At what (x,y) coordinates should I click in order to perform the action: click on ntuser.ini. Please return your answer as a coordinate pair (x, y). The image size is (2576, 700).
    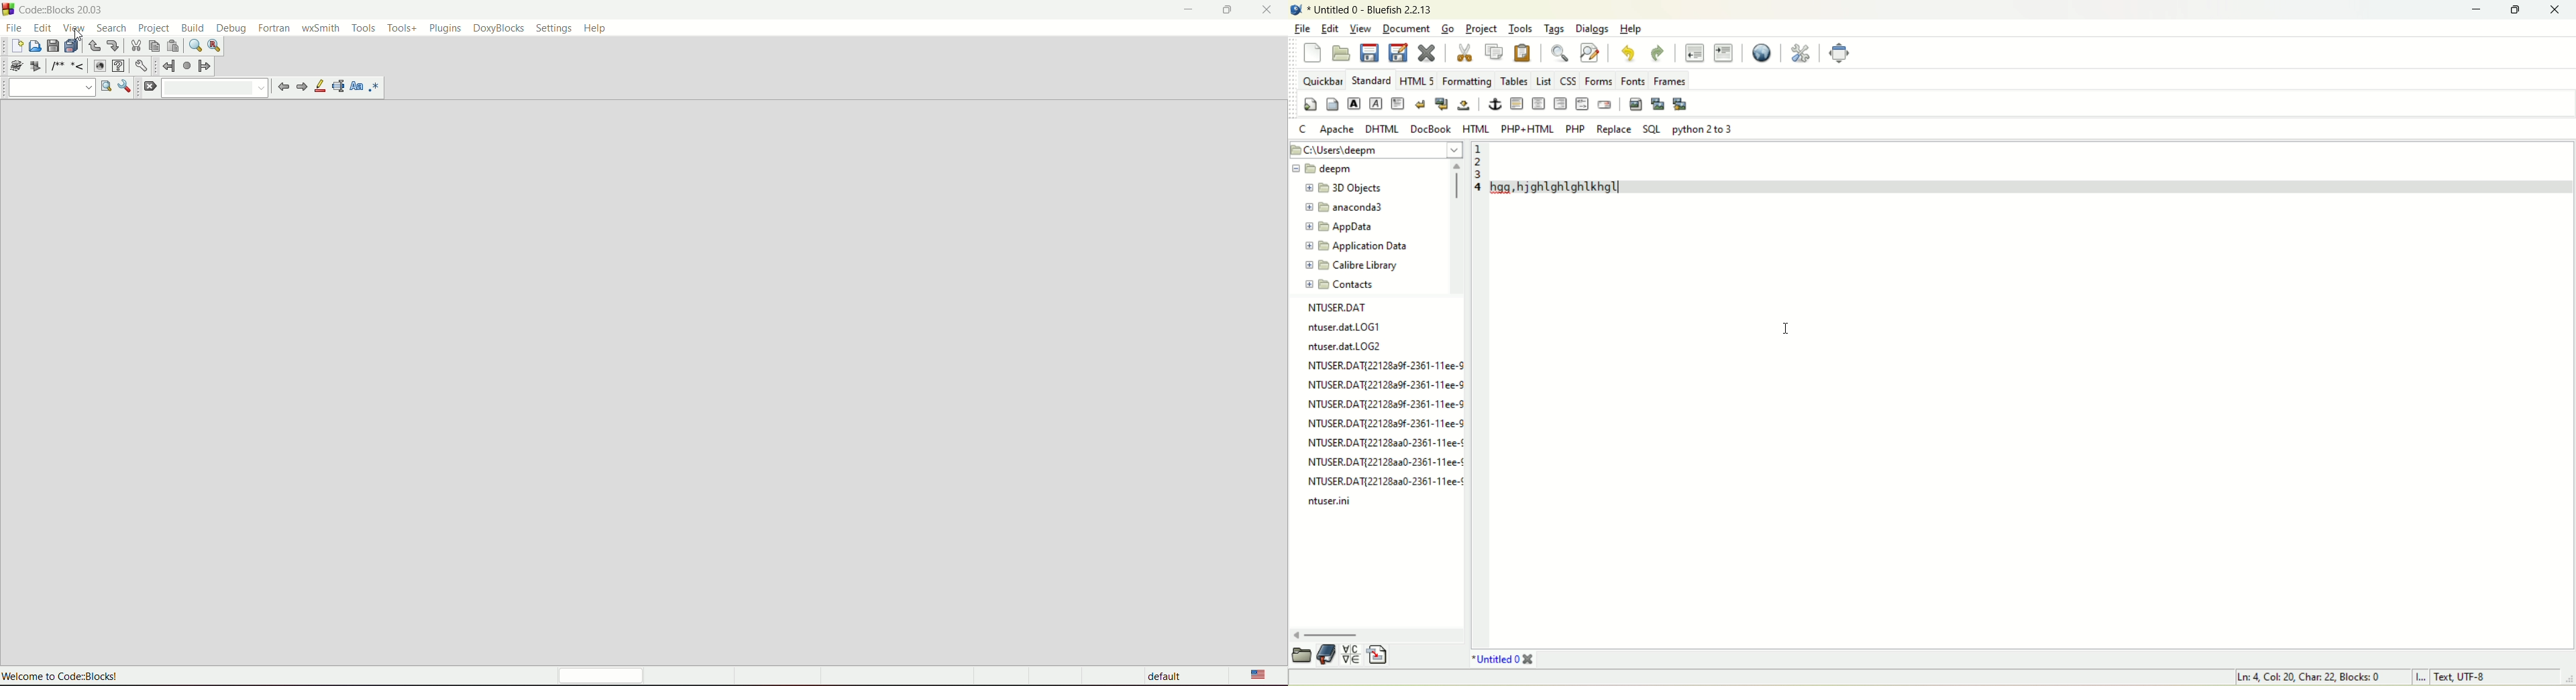
    Looking at the image, I should click on (1329, 503).